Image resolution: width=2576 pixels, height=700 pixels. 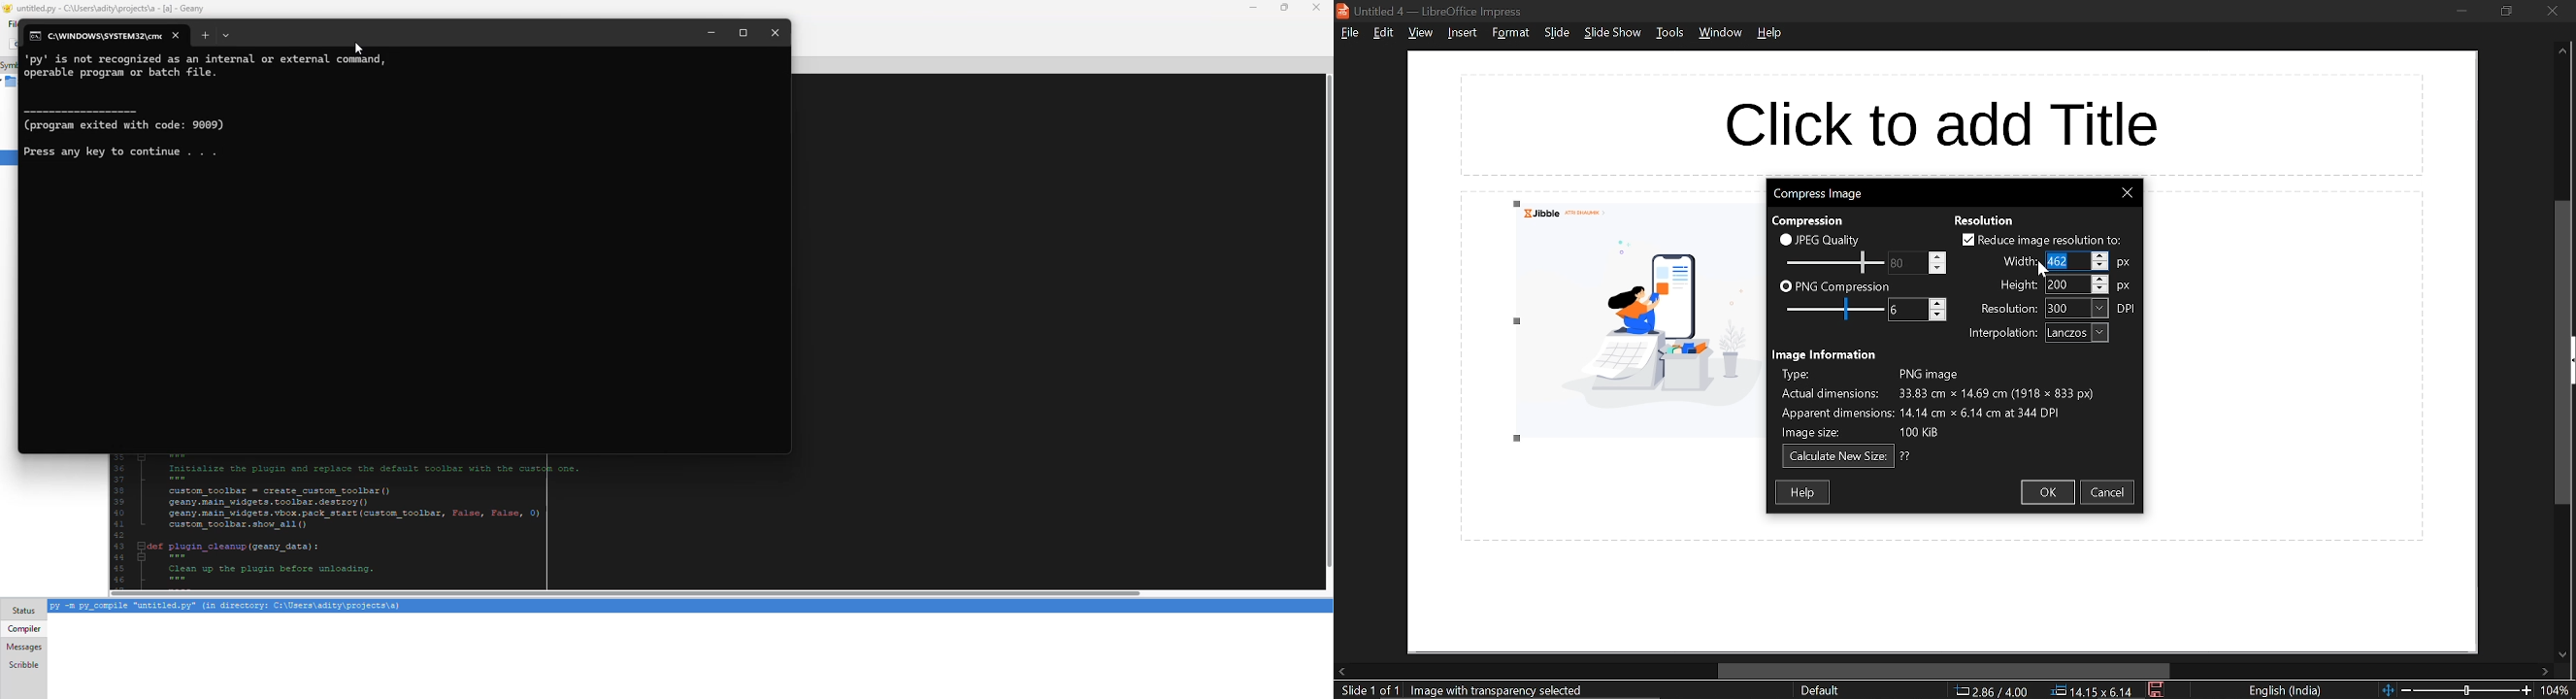 I want to click on move left, so click(x=1341, y=671).